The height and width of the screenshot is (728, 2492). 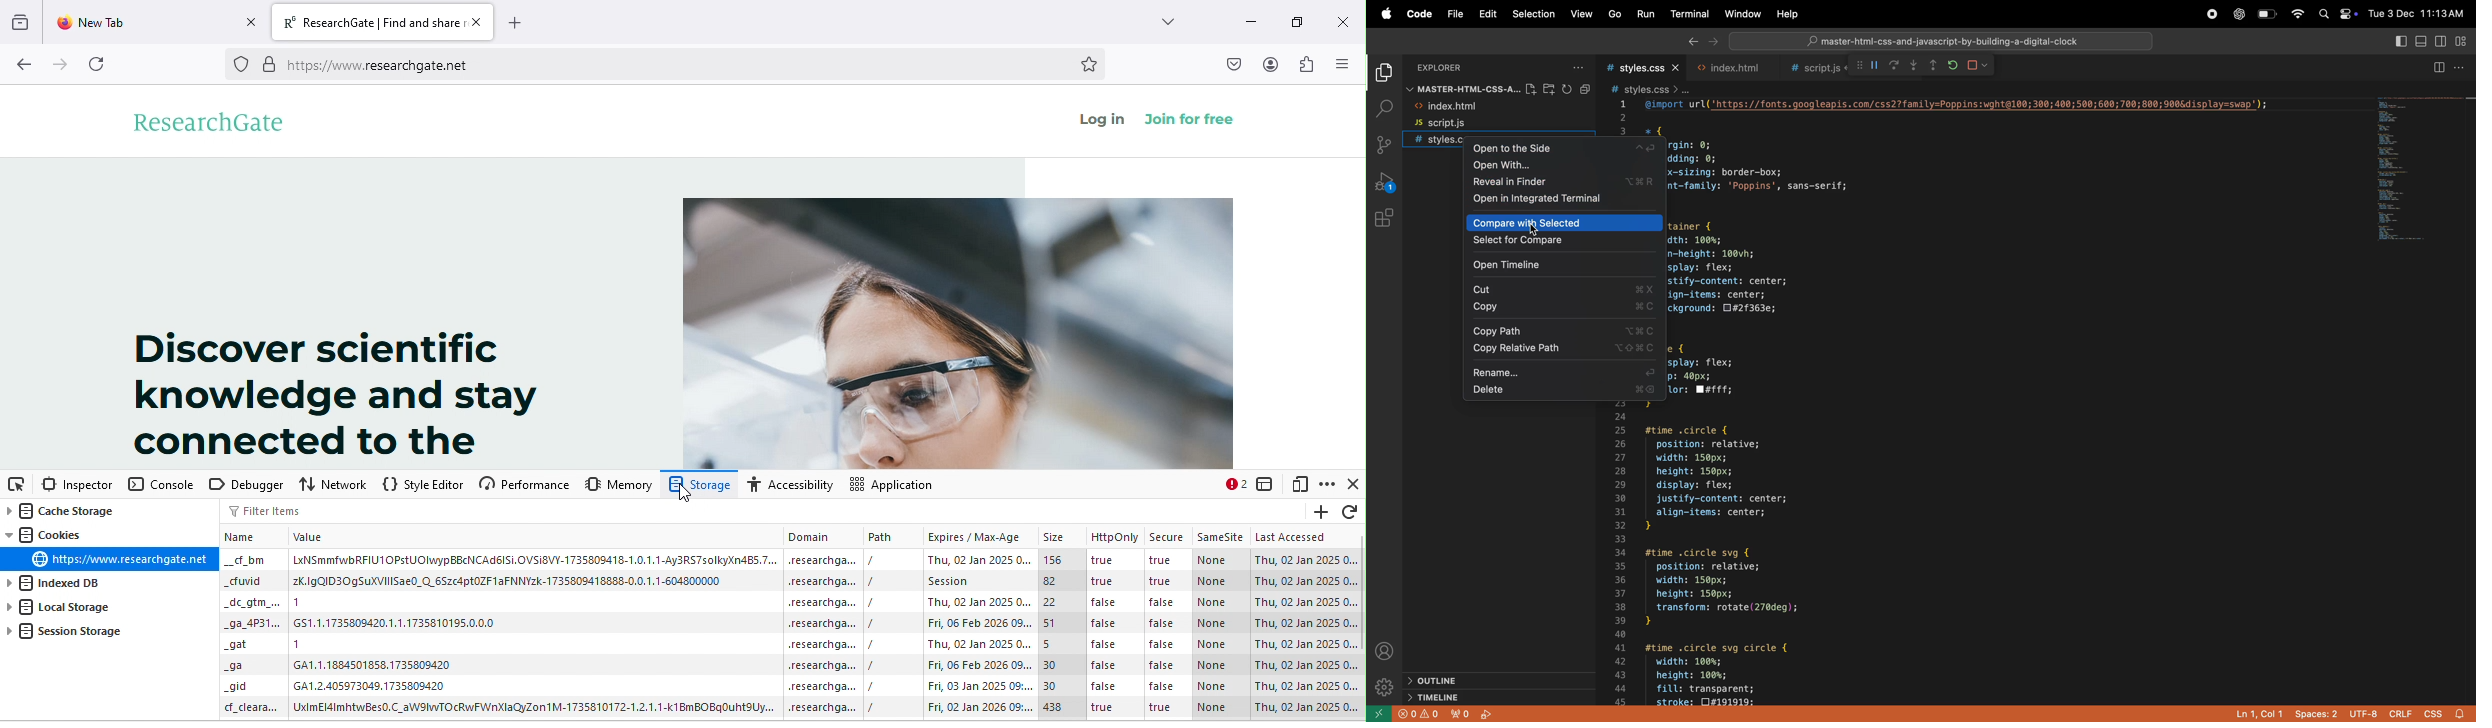 I want to click on domain, so click(x=822, y=583).